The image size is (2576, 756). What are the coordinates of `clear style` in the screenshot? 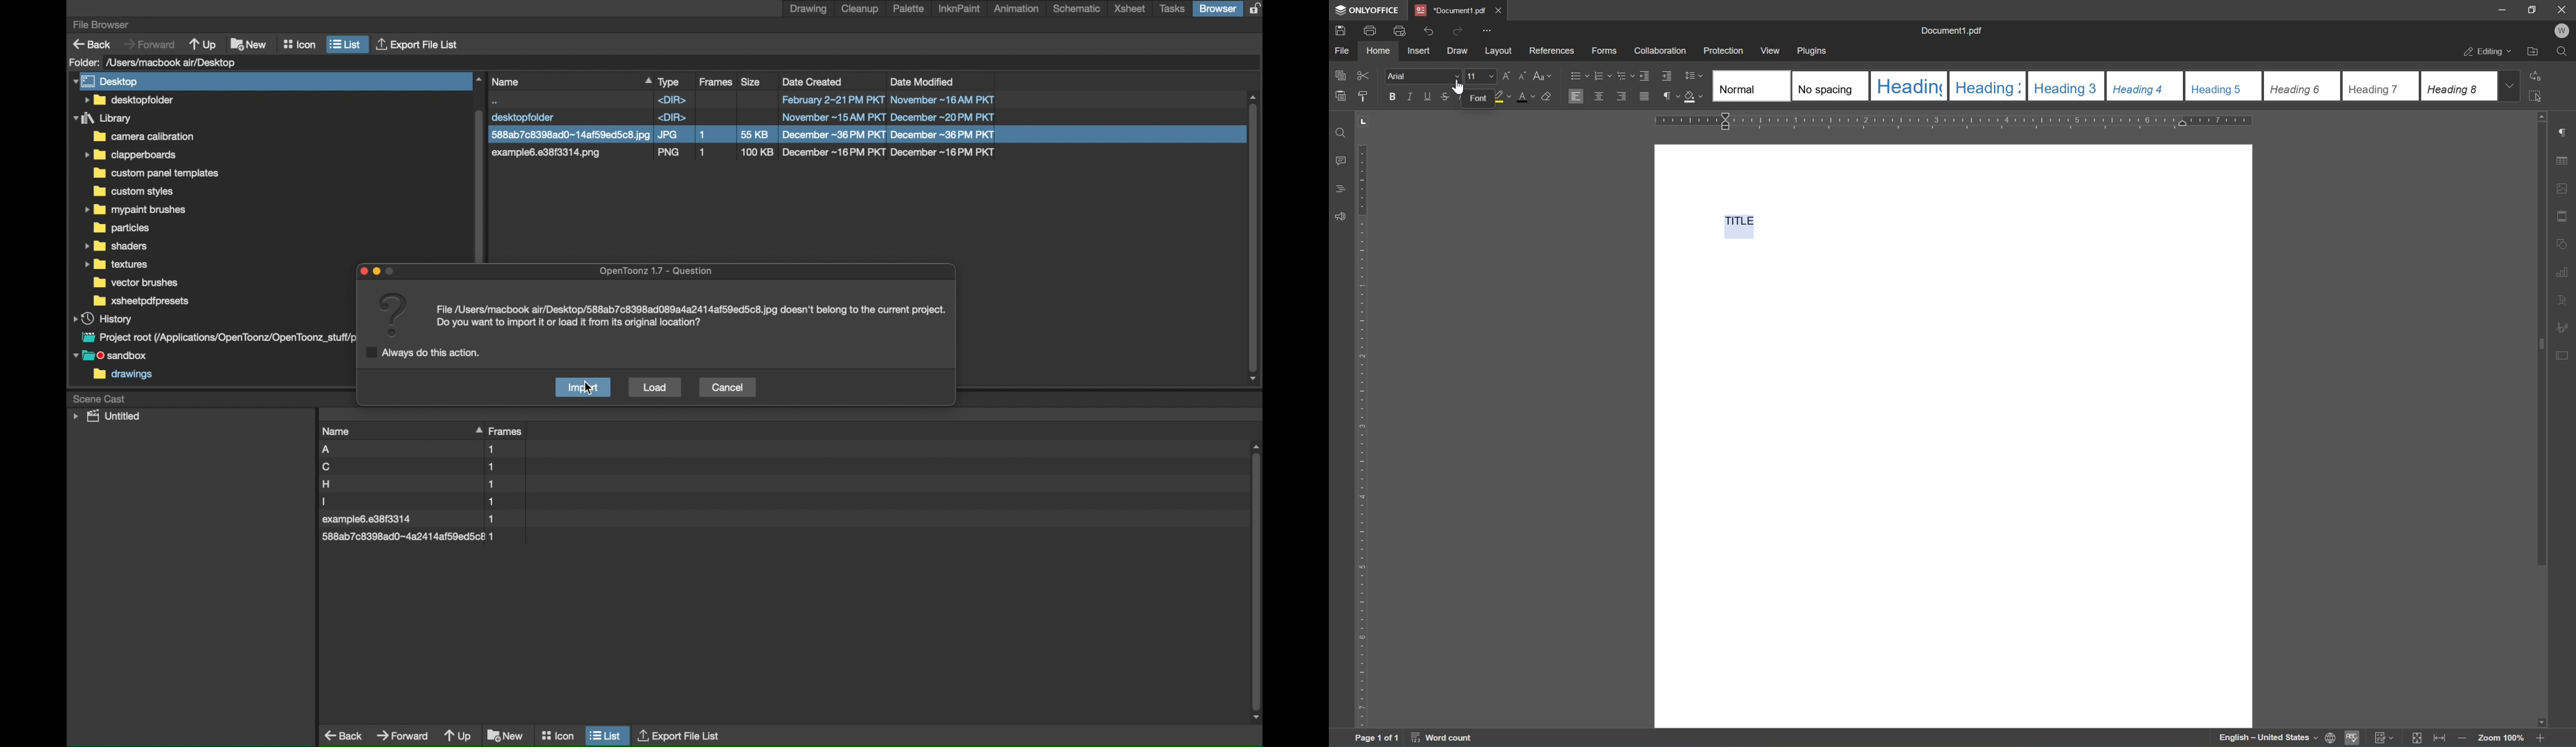 It's located at (1546, 97).